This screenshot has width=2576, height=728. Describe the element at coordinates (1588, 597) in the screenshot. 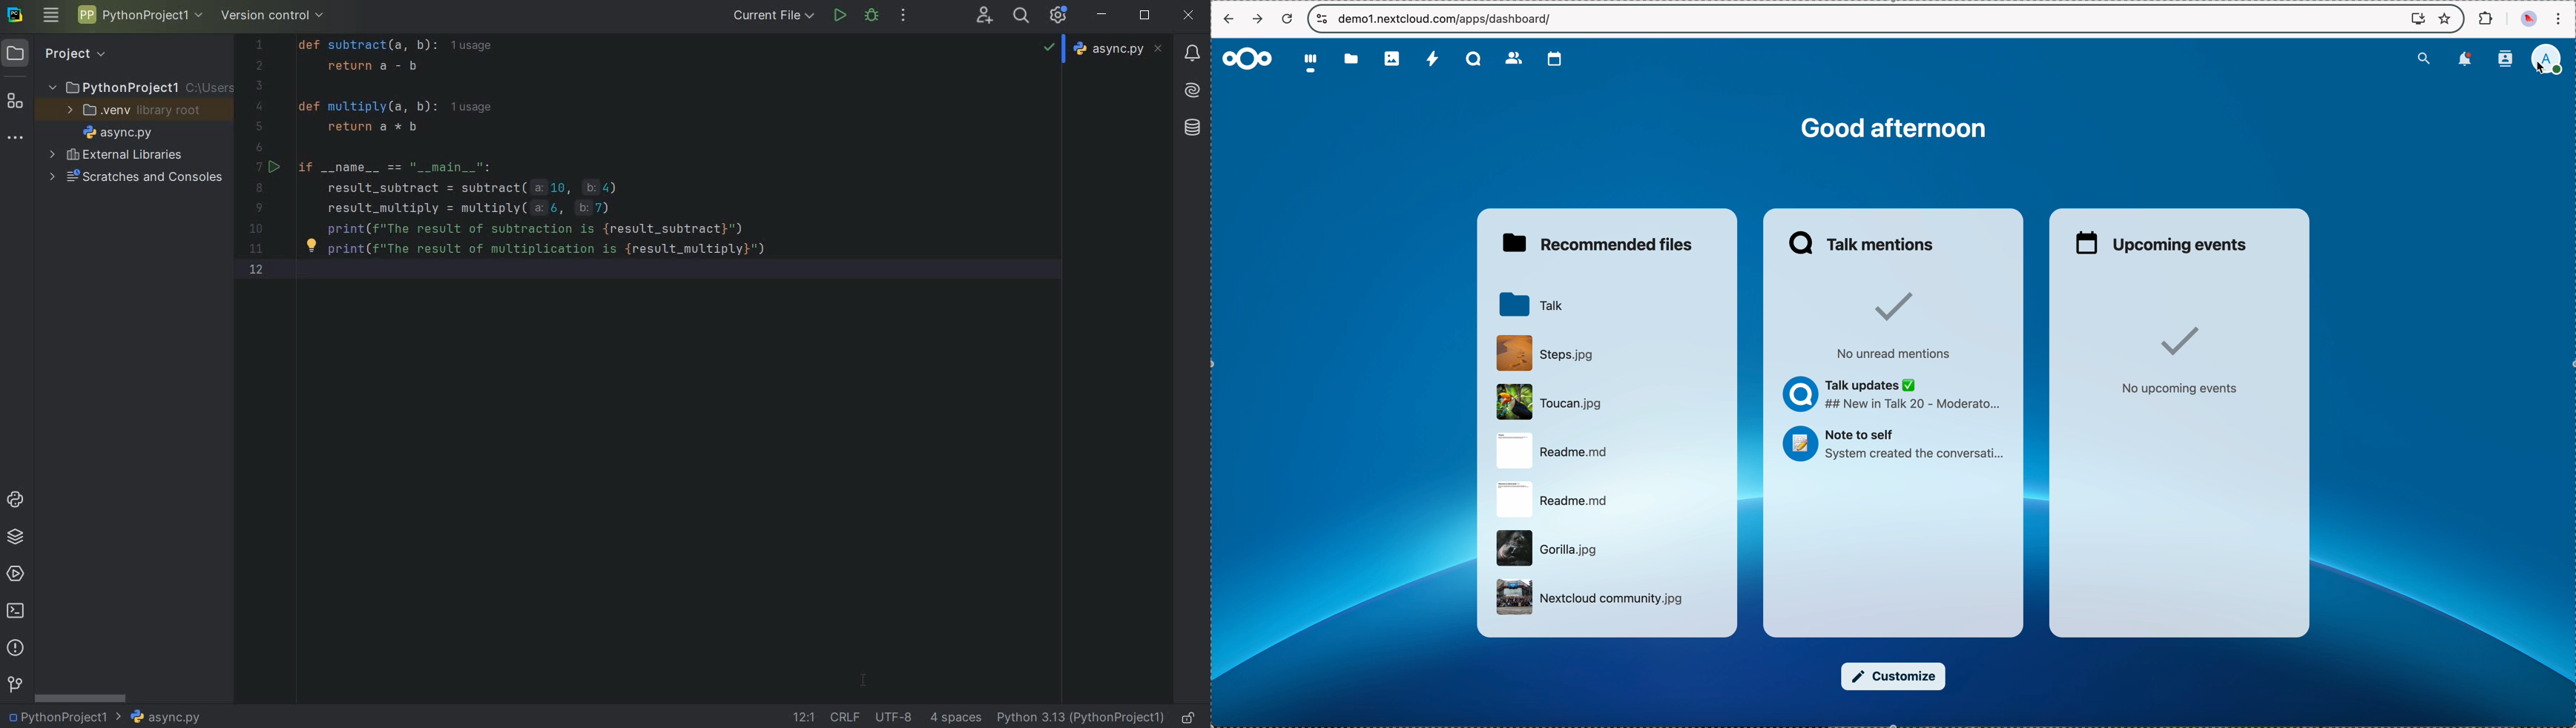

I see `file` at that location.